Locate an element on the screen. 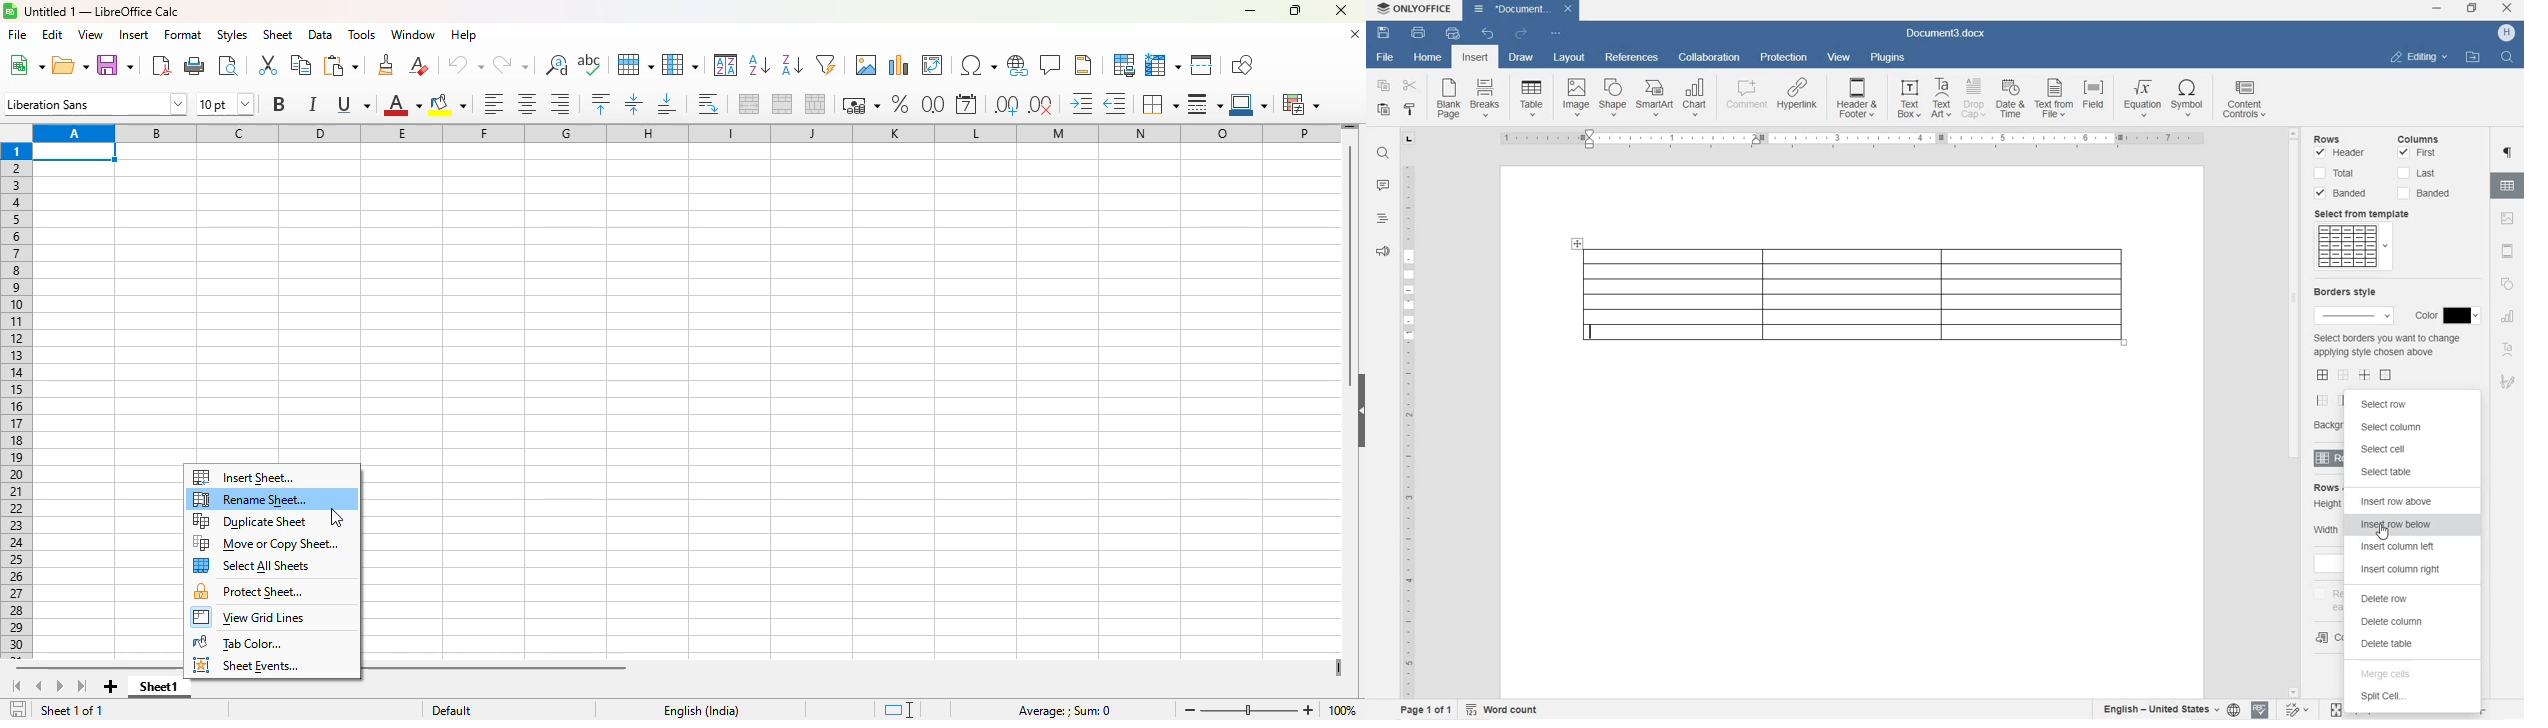 This screenshot has height=728, width=2548. zoom in is located at coordinates (1309, 710).